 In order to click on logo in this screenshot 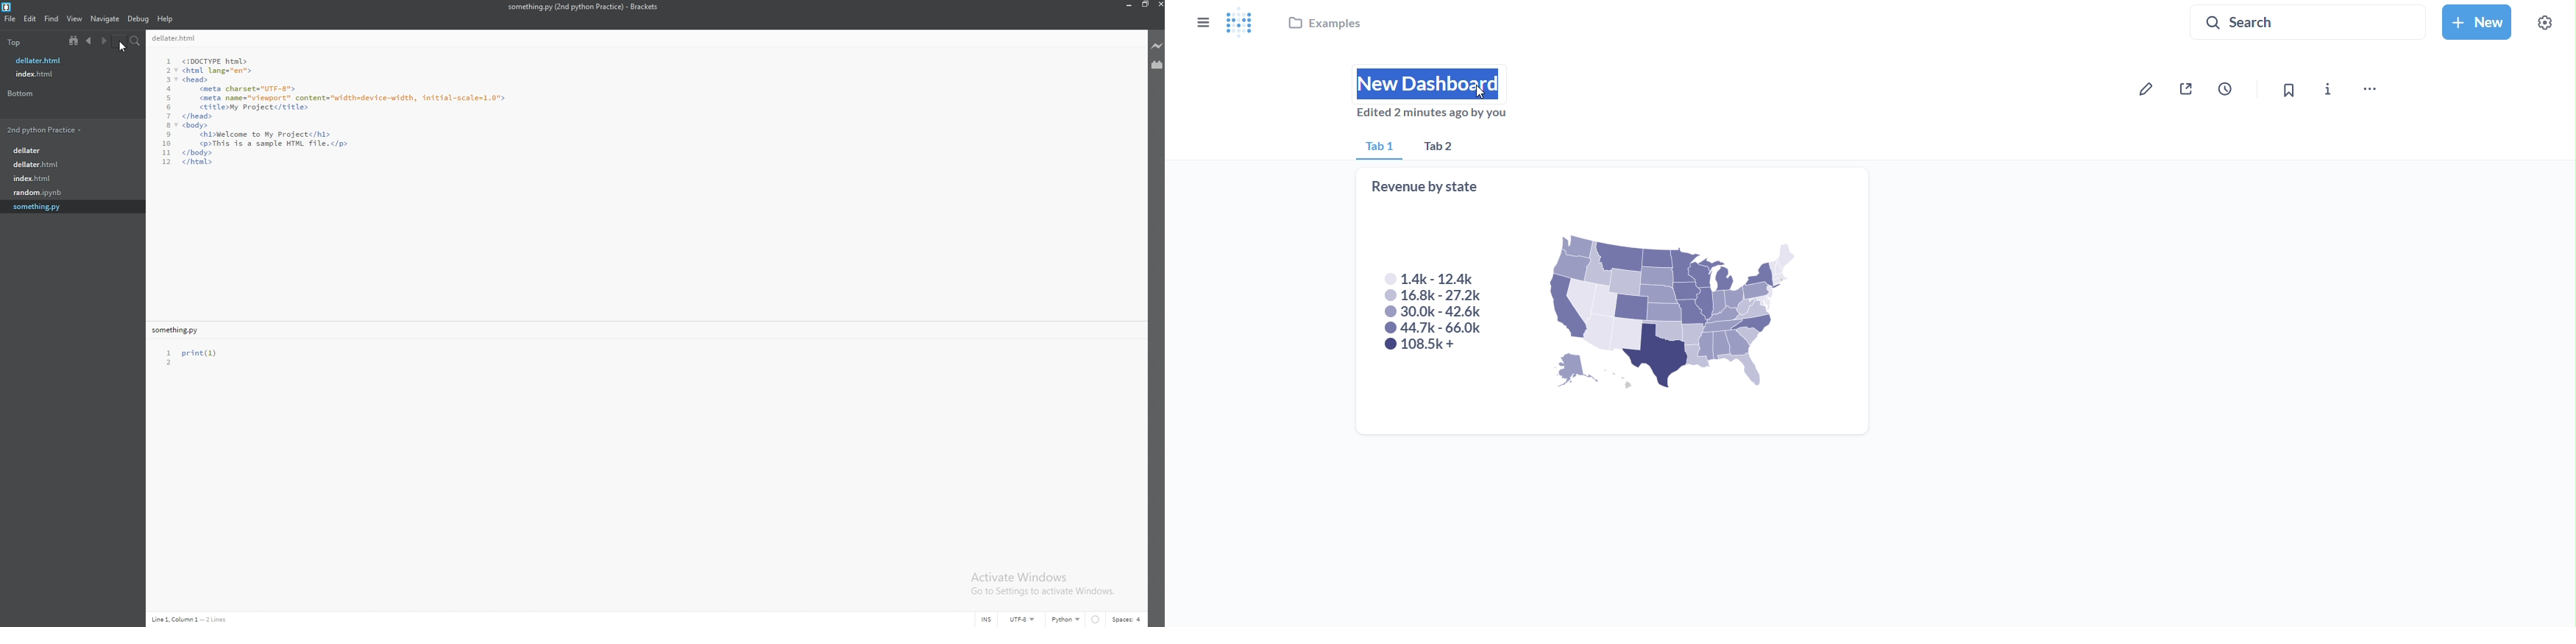, I will do `click(1243, 24)`.